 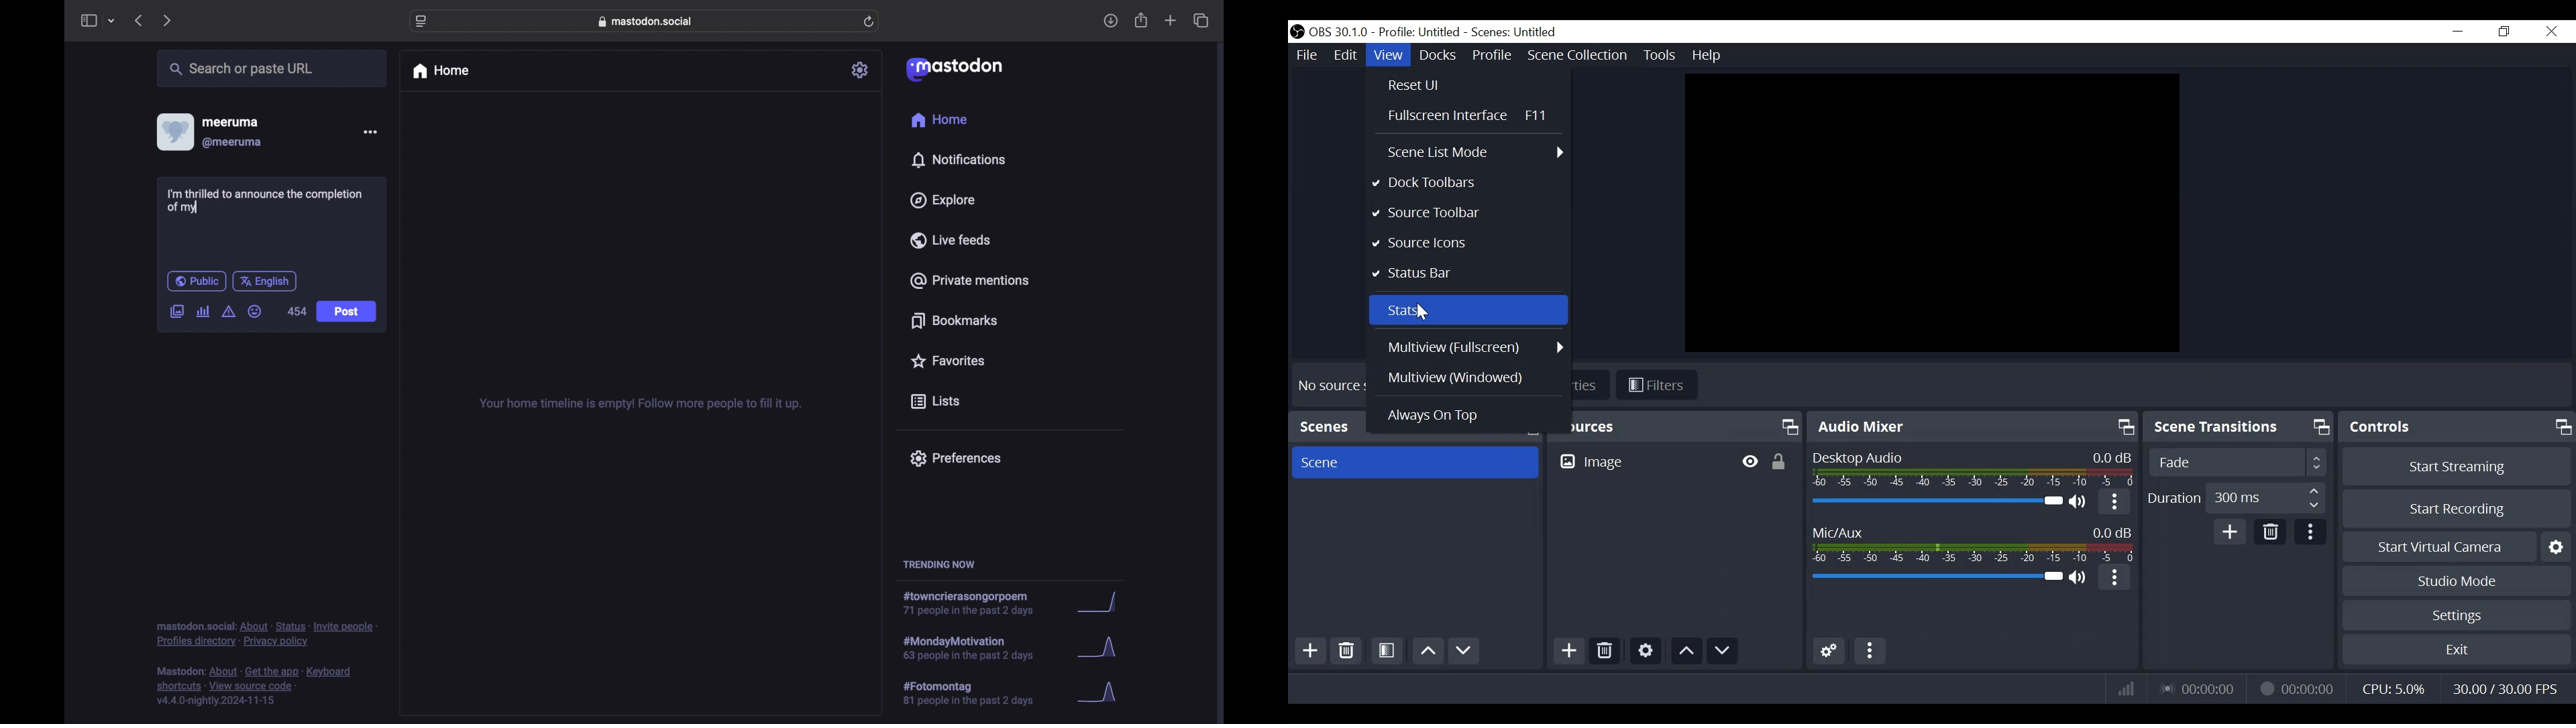 I want to click on Add , so click(x=2231, y=533).